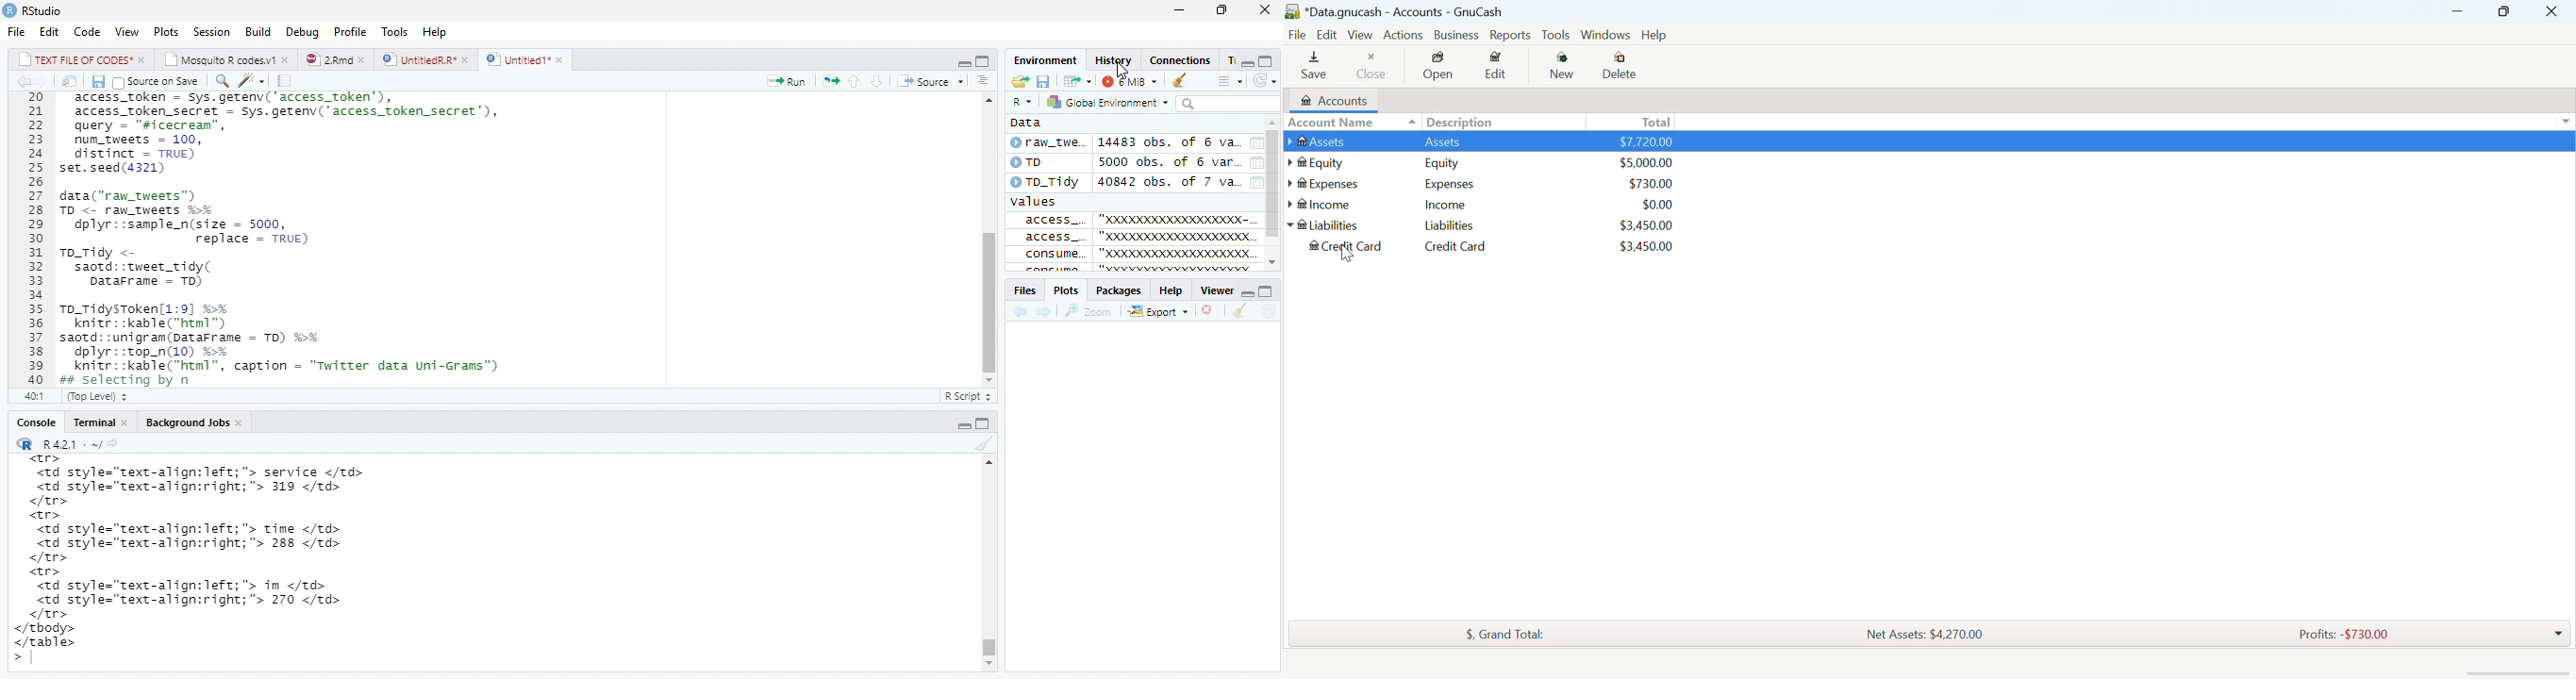  Describe the element at coordinates (1169, 291) in the screenshot. I see `Help` at that location.